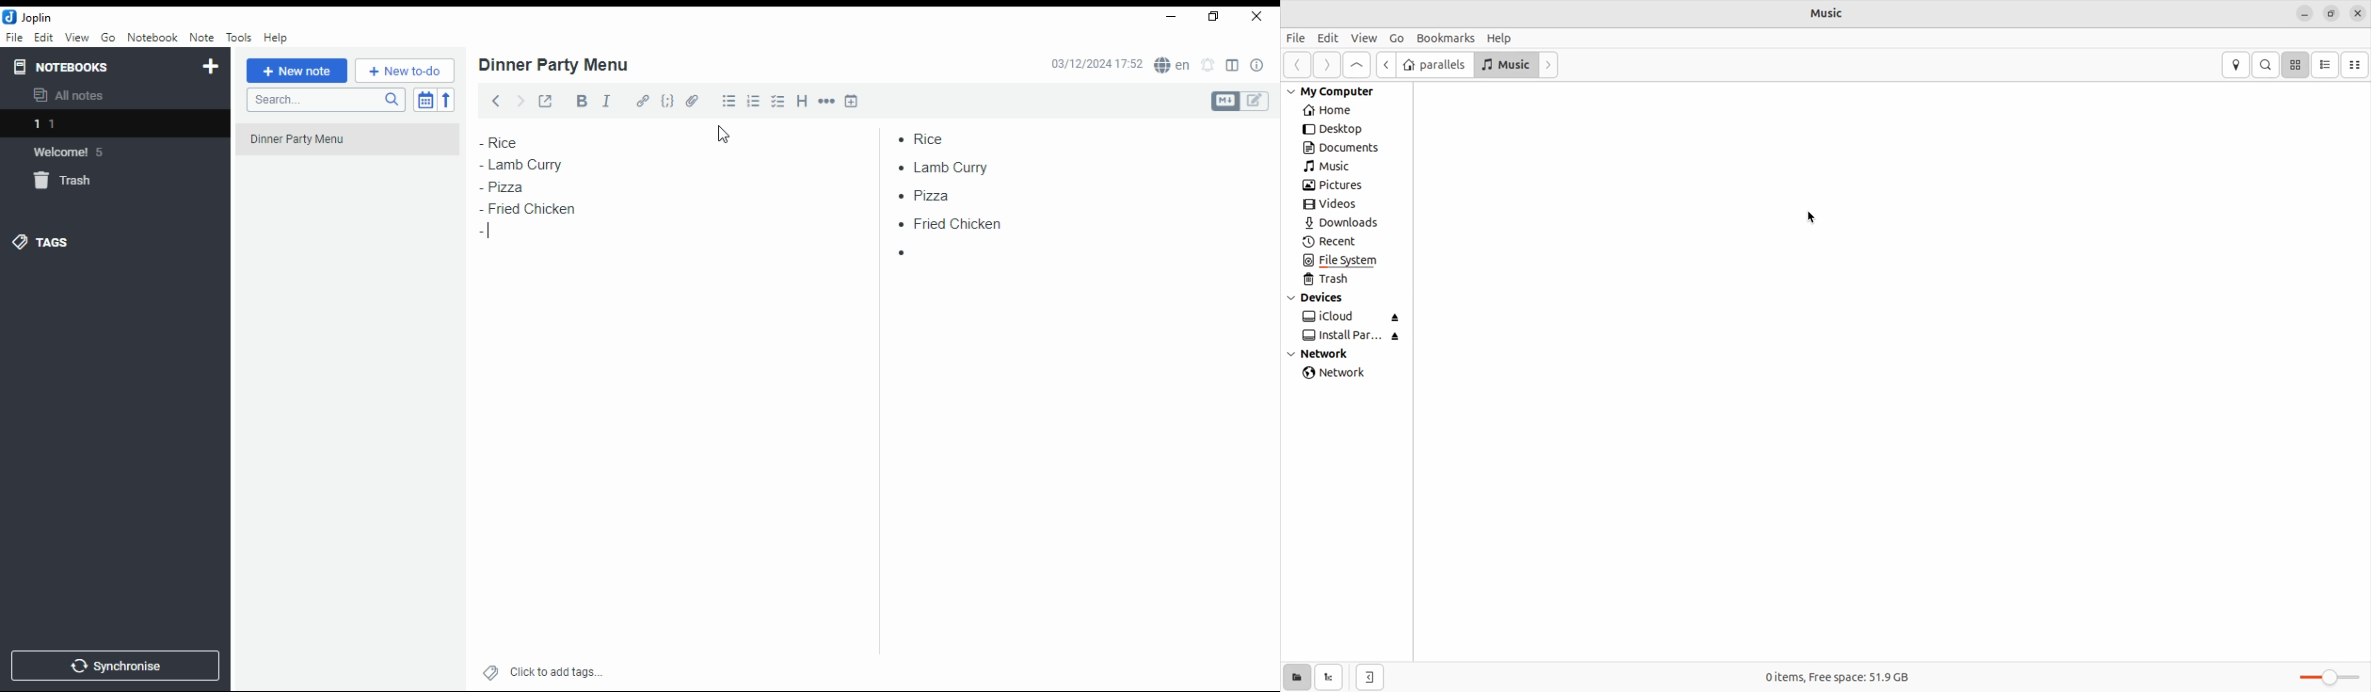 The width and height of the screenshot is (2380, 700). I want to click on icon view, so click(2297, 65).